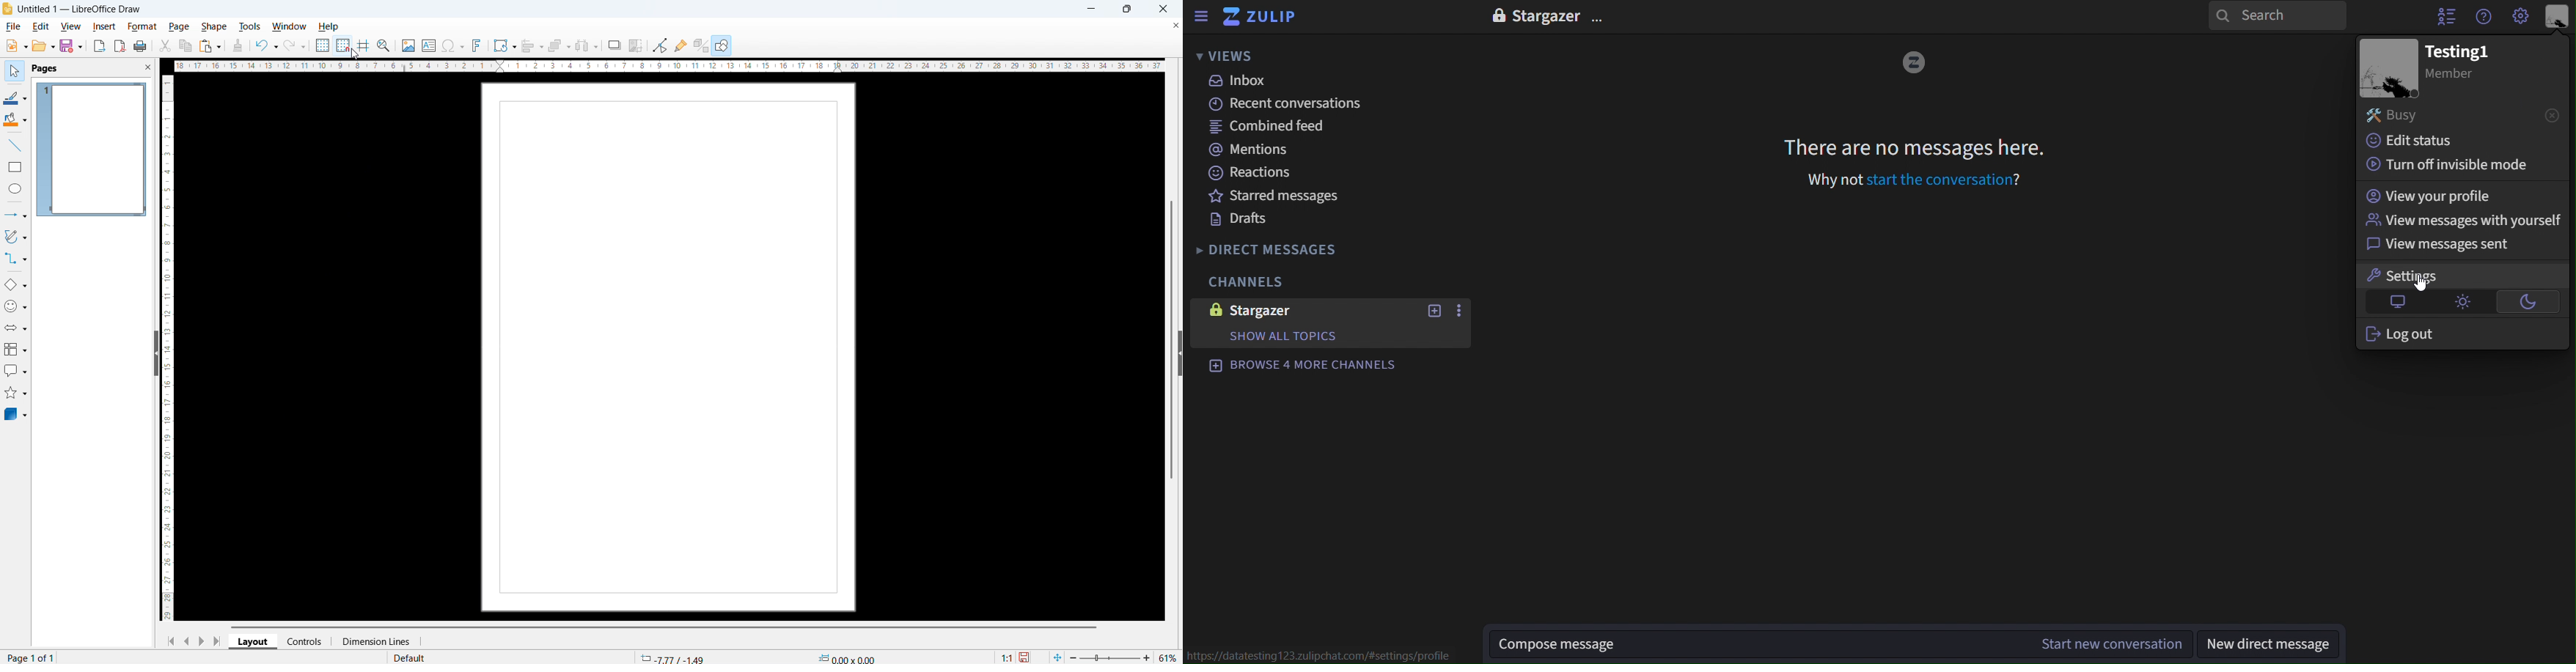 Image resolution: width=2576 pixels, height=672 pixels. Describe the element at coordinates (1092, 9) in the screenshot. I see `minimise ` at that location.